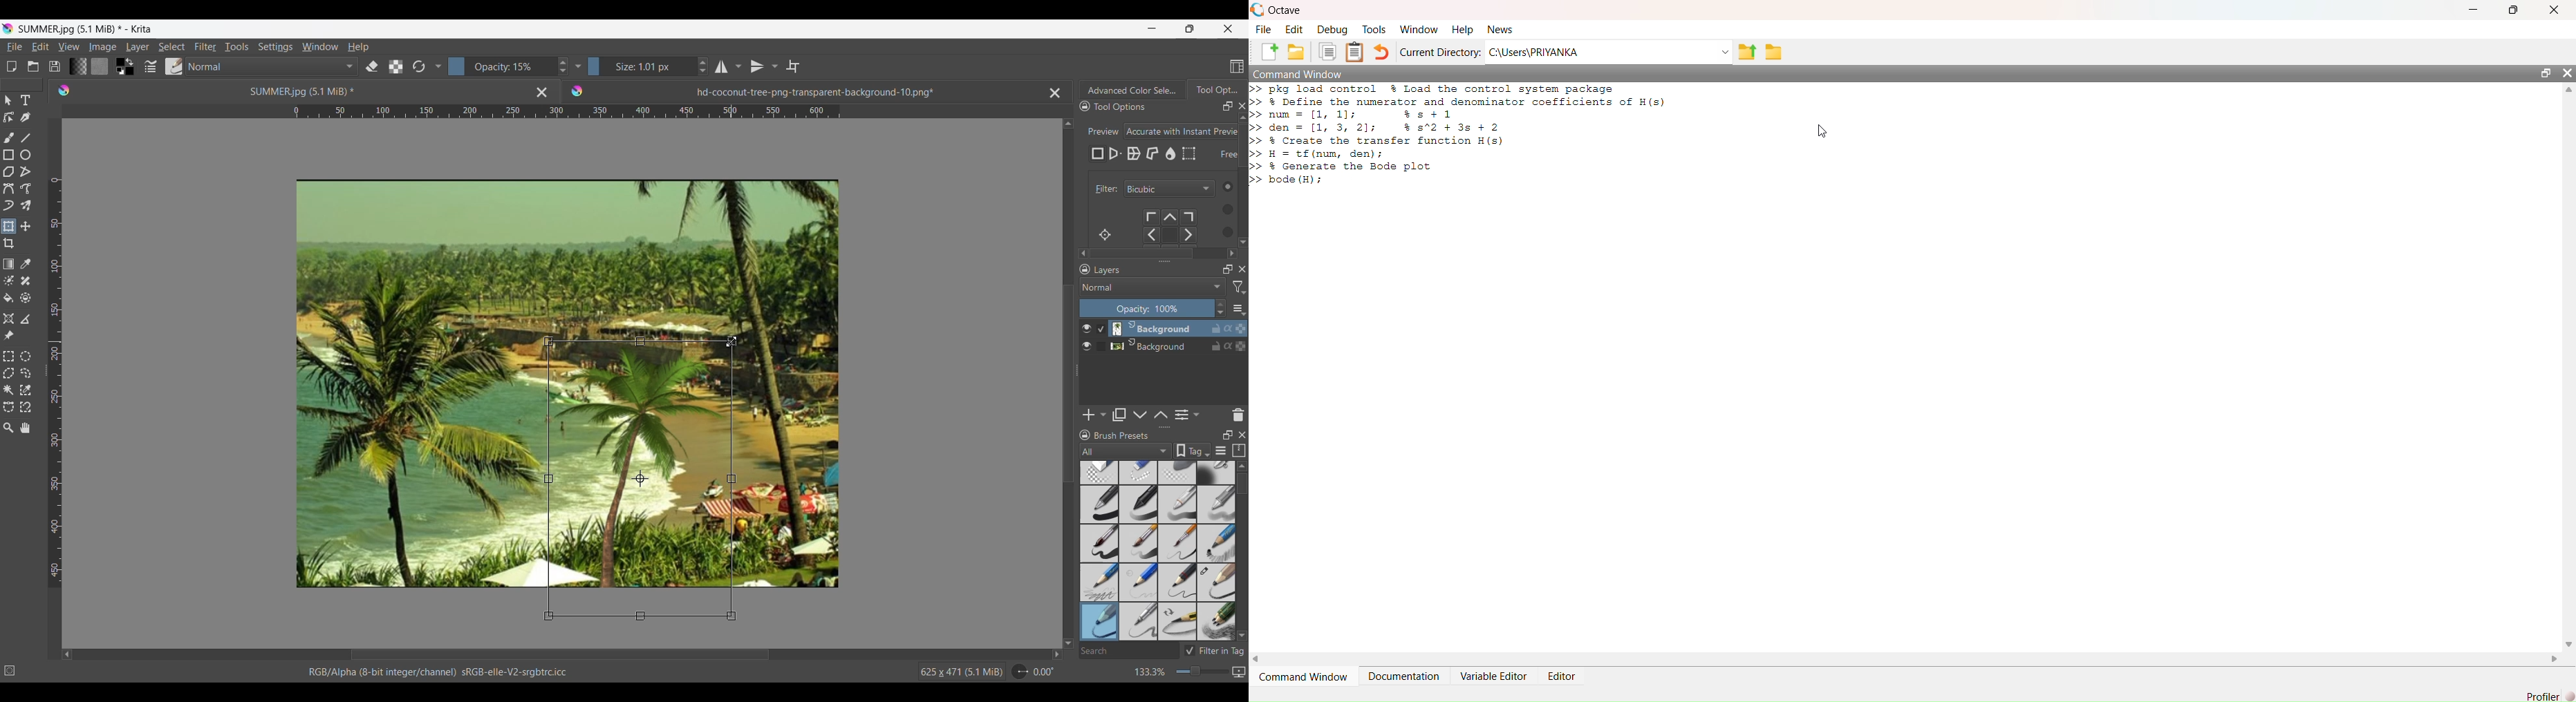 This screenshot has width=2576, height=728. Describe the element at coordinates (542, 92) in the screenshot. I see `Close` at that location.